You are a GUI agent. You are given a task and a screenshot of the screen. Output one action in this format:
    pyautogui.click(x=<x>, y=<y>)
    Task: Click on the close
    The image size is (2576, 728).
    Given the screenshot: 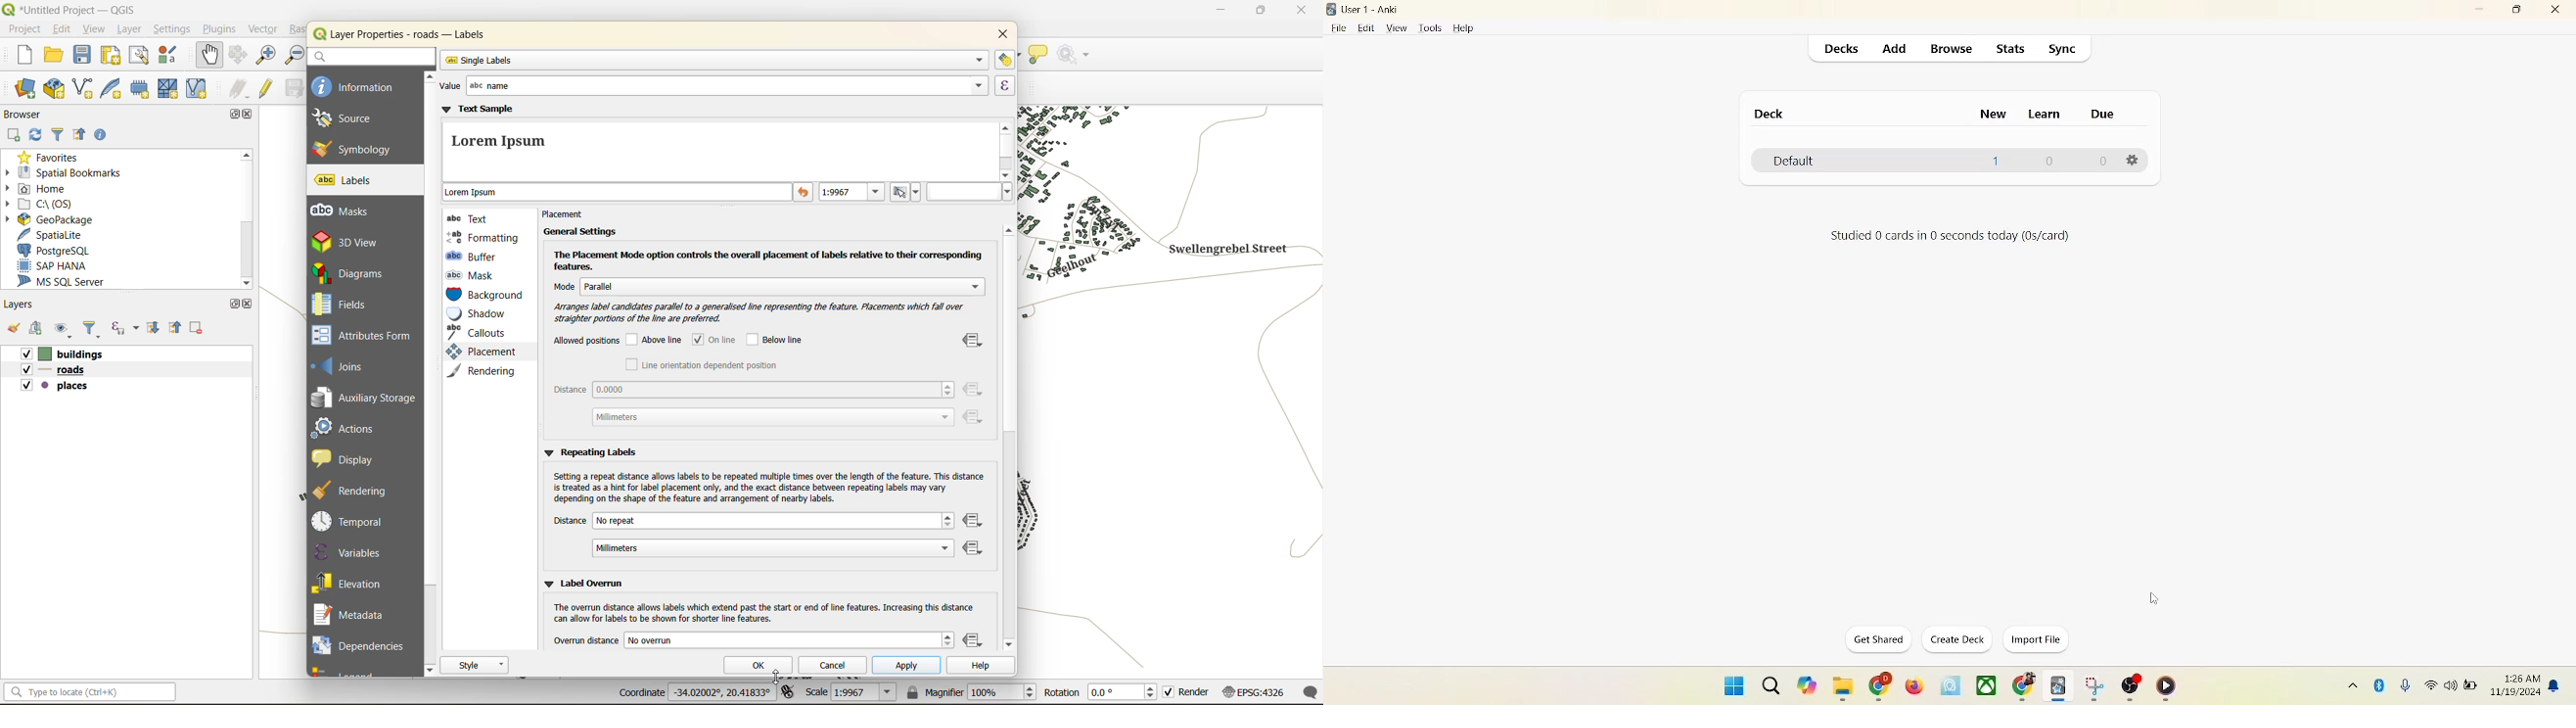 What is the action you would take?
    pyautogui.click(x=2556, y=11)
    